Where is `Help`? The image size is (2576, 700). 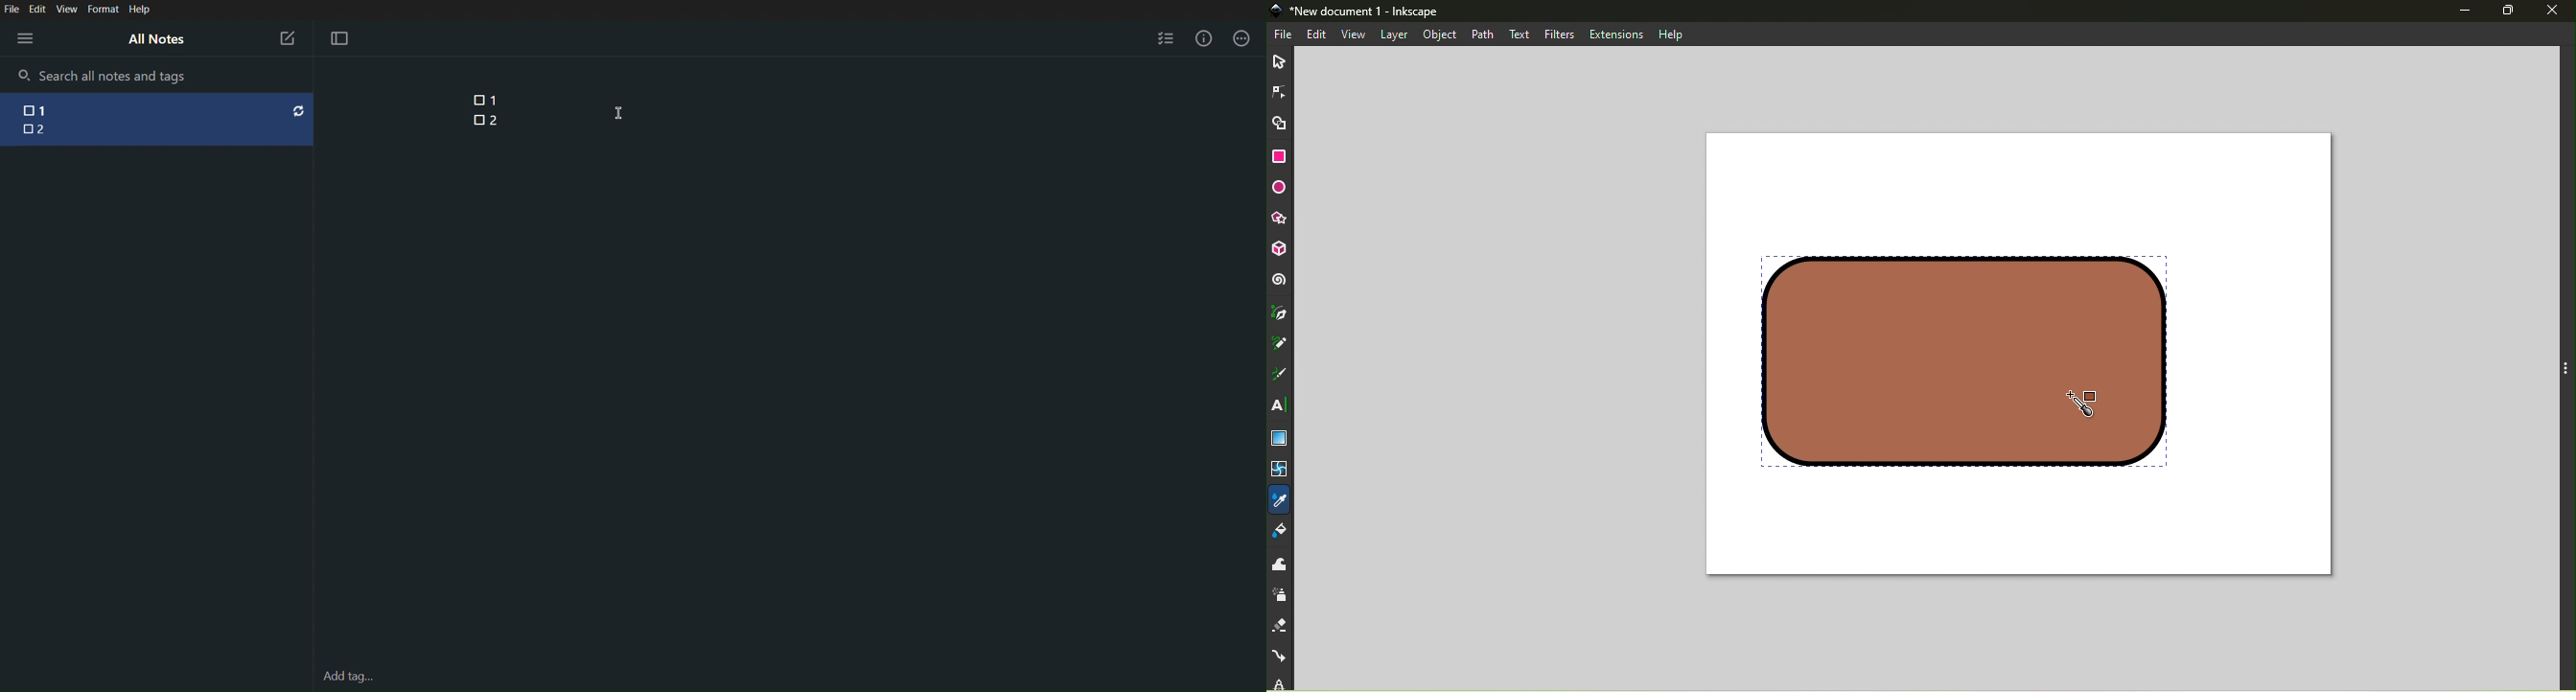 Help is located at coordinates (140, 10).